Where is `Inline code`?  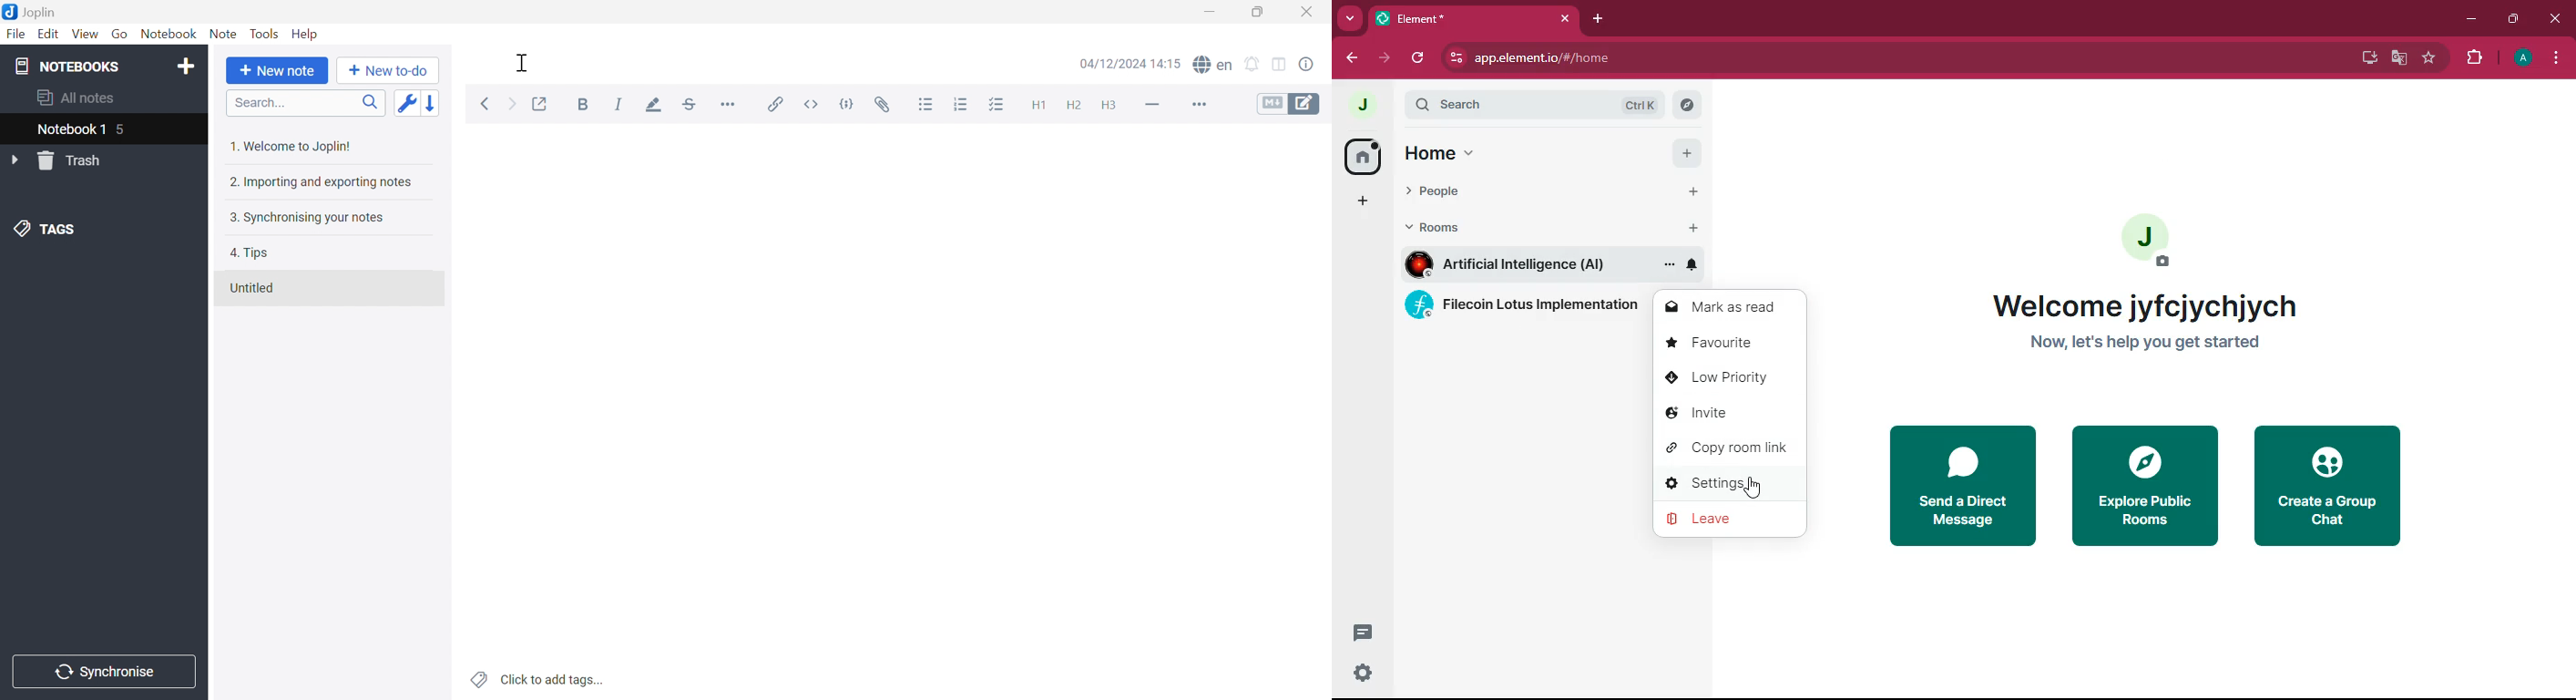
Inline code is located at coordinates (814, 104).